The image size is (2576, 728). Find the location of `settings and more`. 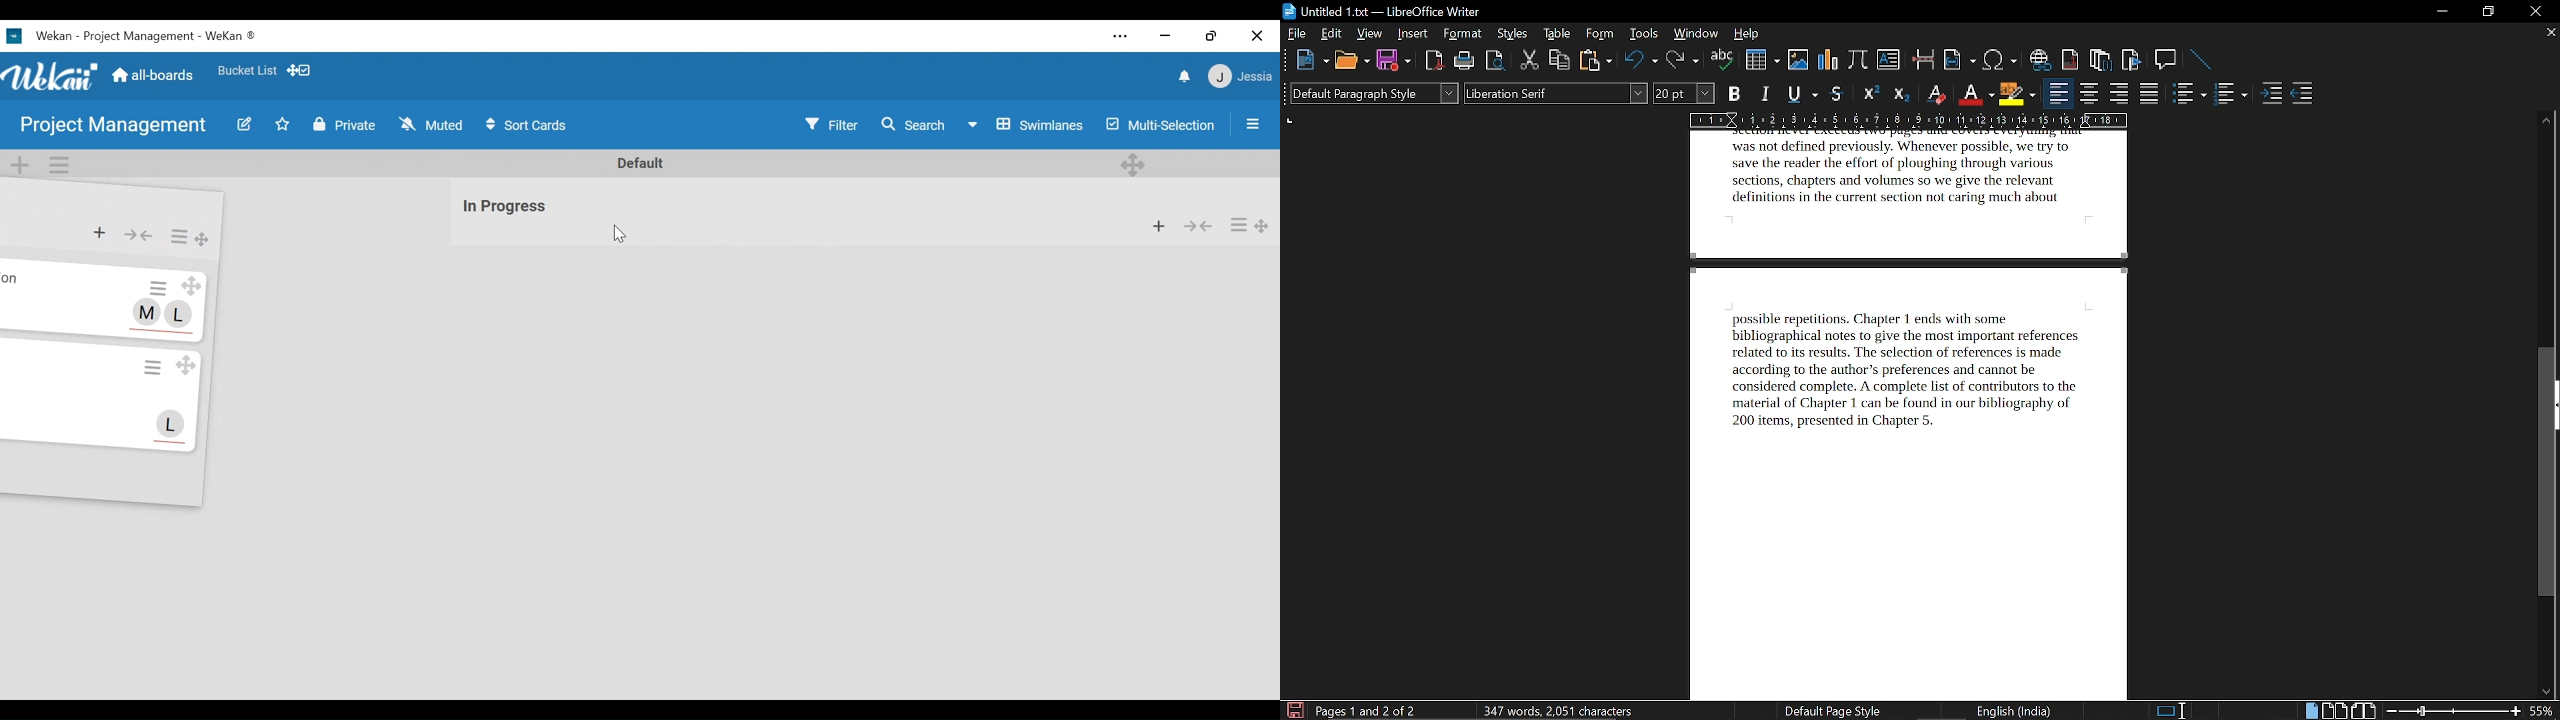

settings and more is located at coordinates (1121, 36).